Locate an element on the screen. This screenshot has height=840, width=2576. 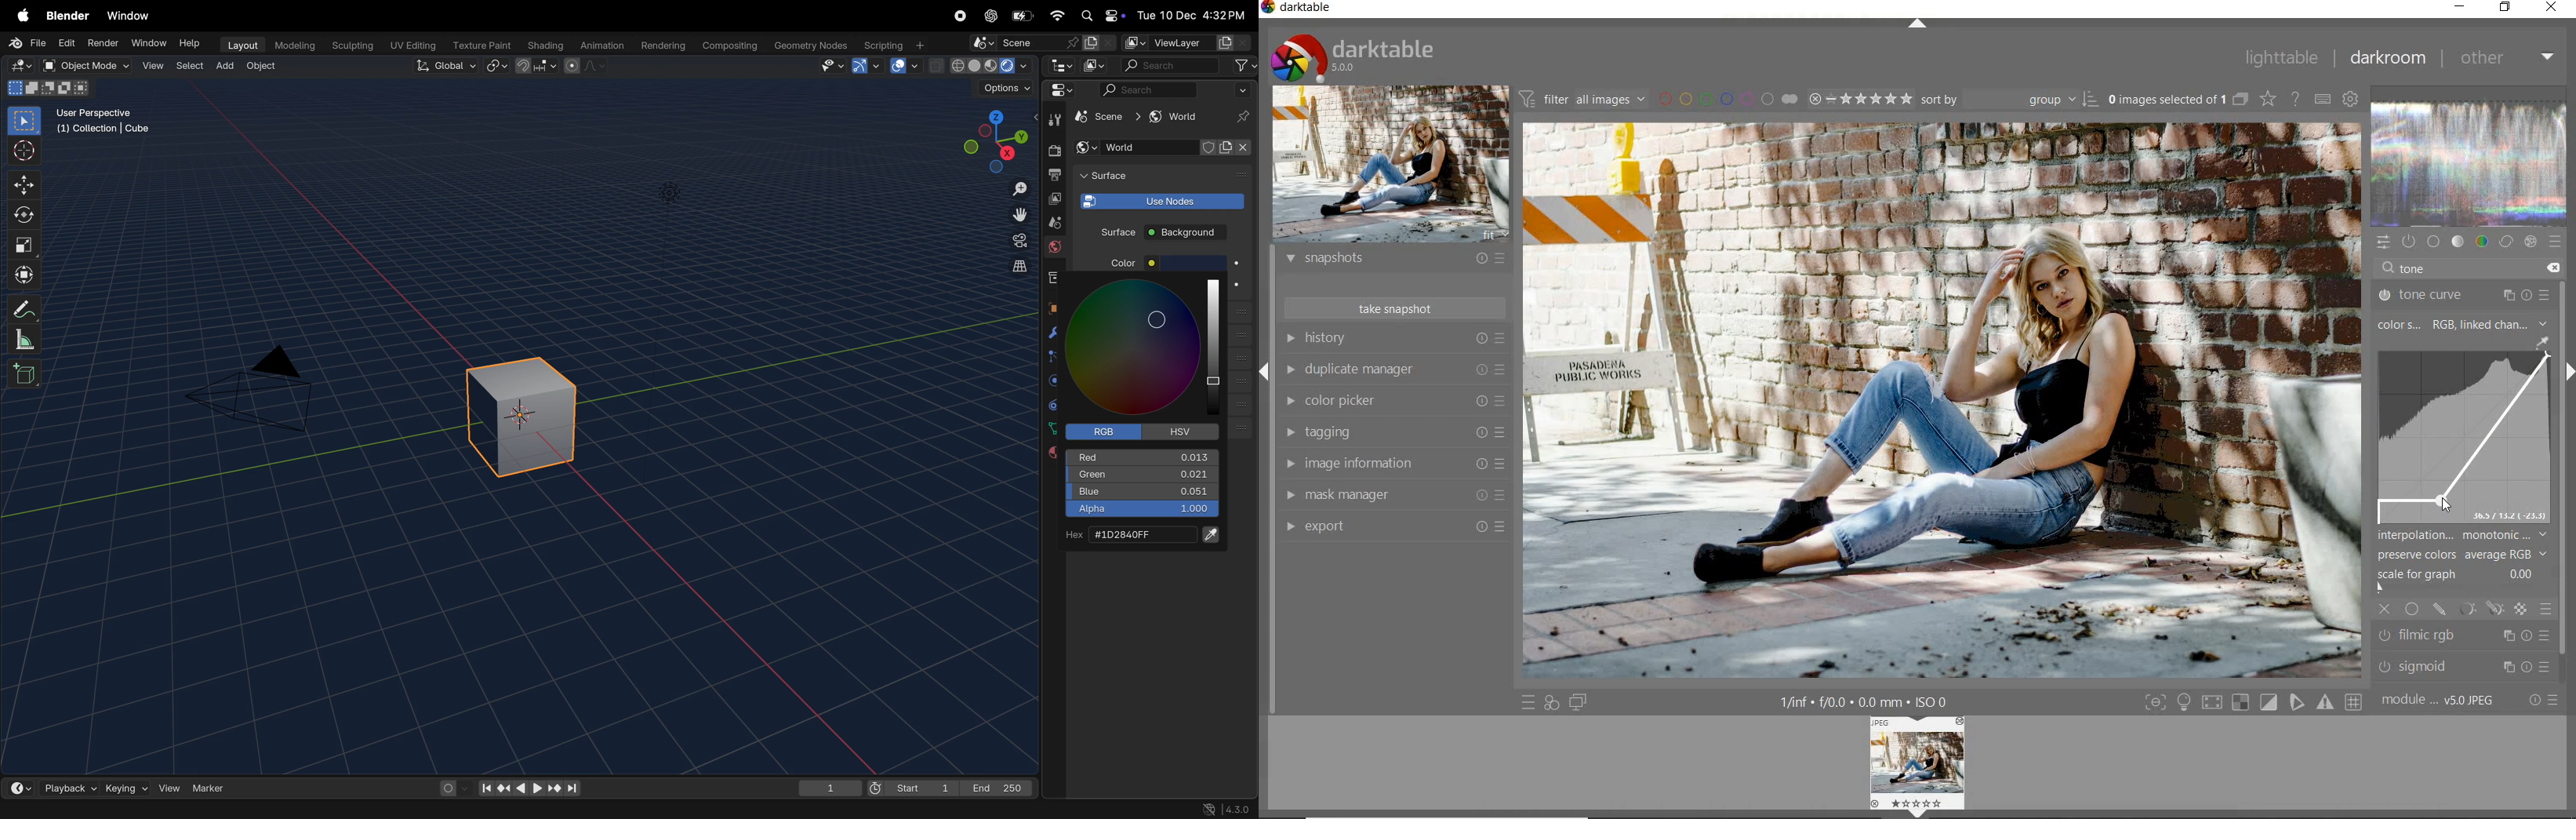
move the view is located at coordinates (1016, 214).